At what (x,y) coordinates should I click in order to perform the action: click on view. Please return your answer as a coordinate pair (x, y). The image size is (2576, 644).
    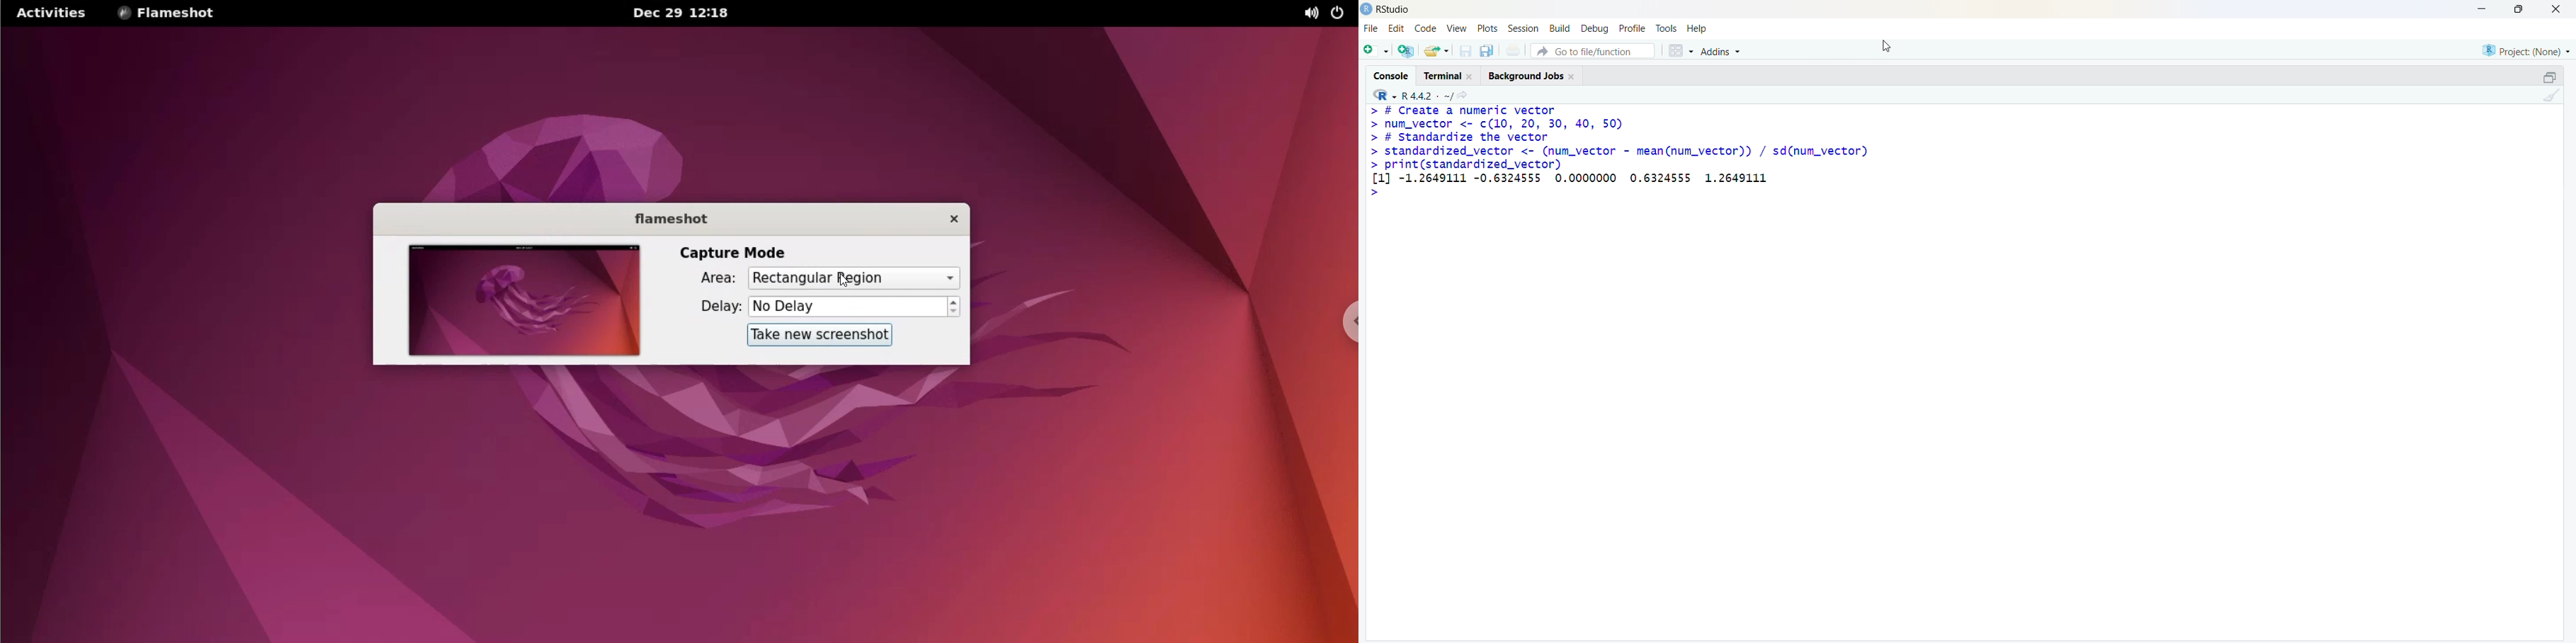
    Looking at the image, I should click on (1457, 29).